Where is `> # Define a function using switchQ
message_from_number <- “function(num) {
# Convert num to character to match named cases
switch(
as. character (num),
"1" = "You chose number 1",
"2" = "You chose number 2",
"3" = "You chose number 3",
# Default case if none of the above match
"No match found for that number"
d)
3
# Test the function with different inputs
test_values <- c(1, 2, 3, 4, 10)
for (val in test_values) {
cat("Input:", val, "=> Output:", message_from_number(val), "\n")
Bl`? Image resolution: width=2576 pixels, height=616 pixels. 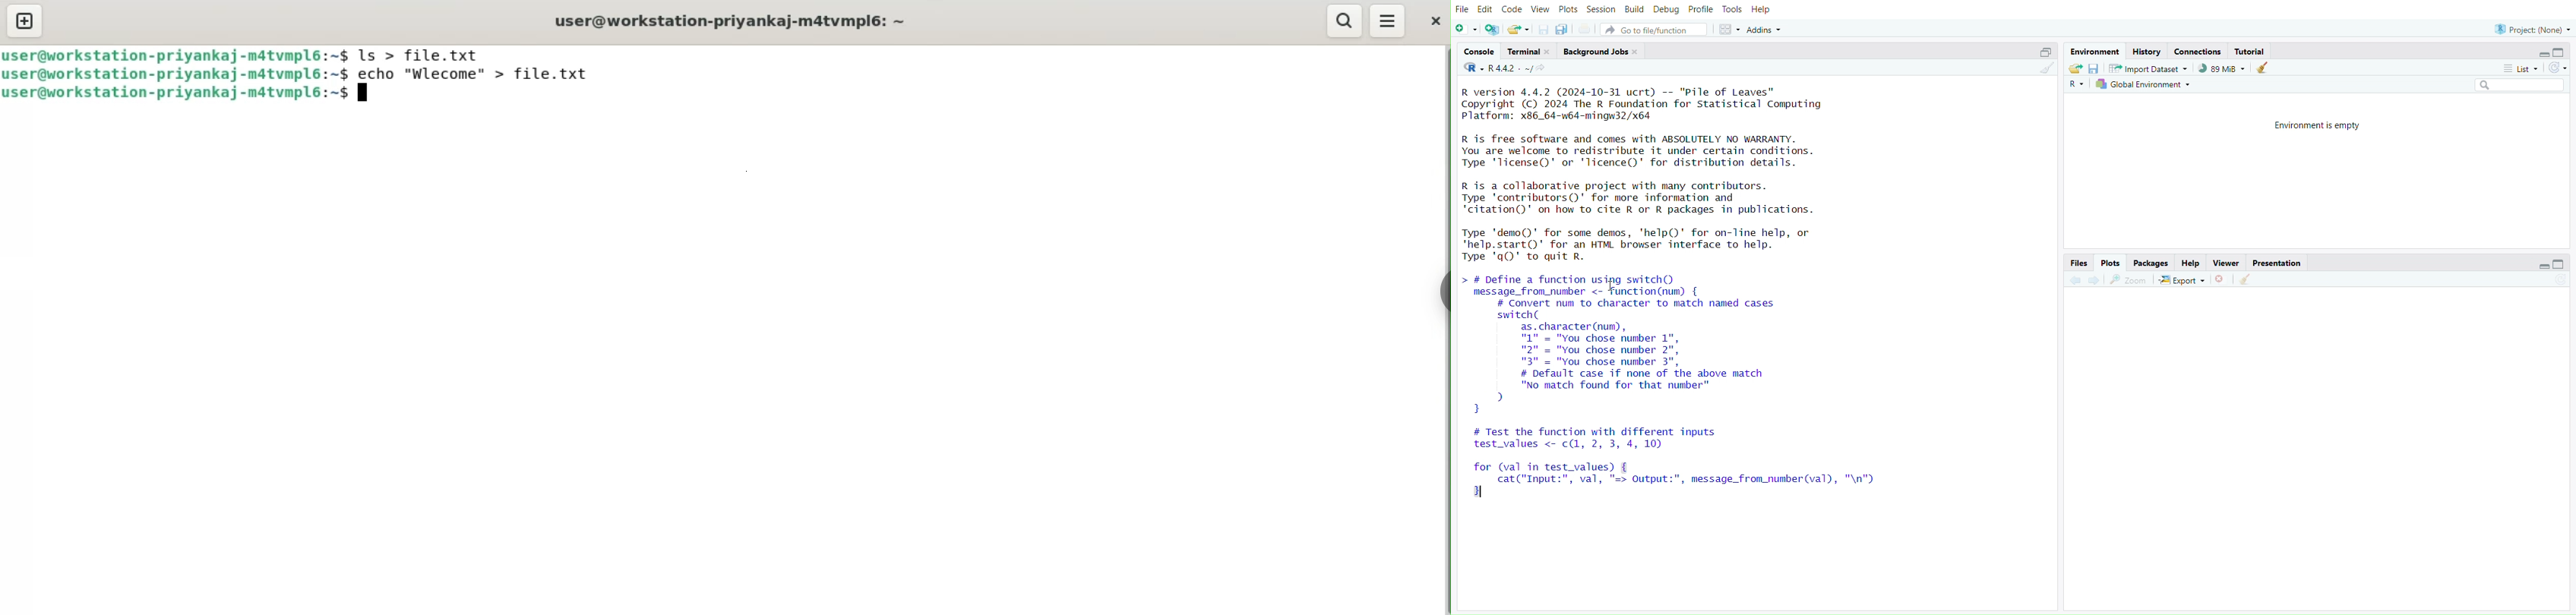
> # Define a function using switchQ
message_from_number <- “function(num) {
# Convert num to character to match named cases
switch(
as. character (num),
"1" = "You chose number 1",
"2" = "You chose number 2",
"3" = "You chose number 3",
# Default case if none of the above match
"No match found for that number"
d)
3
# Test the function with different inputs
test_values <- c(1, 2, 3, 4, 10)
for (val in test_values) {
cat("Input:", val, "=> Output:", message_from_number(val), "\n")
Bl is located at coordinates (1681, 395).